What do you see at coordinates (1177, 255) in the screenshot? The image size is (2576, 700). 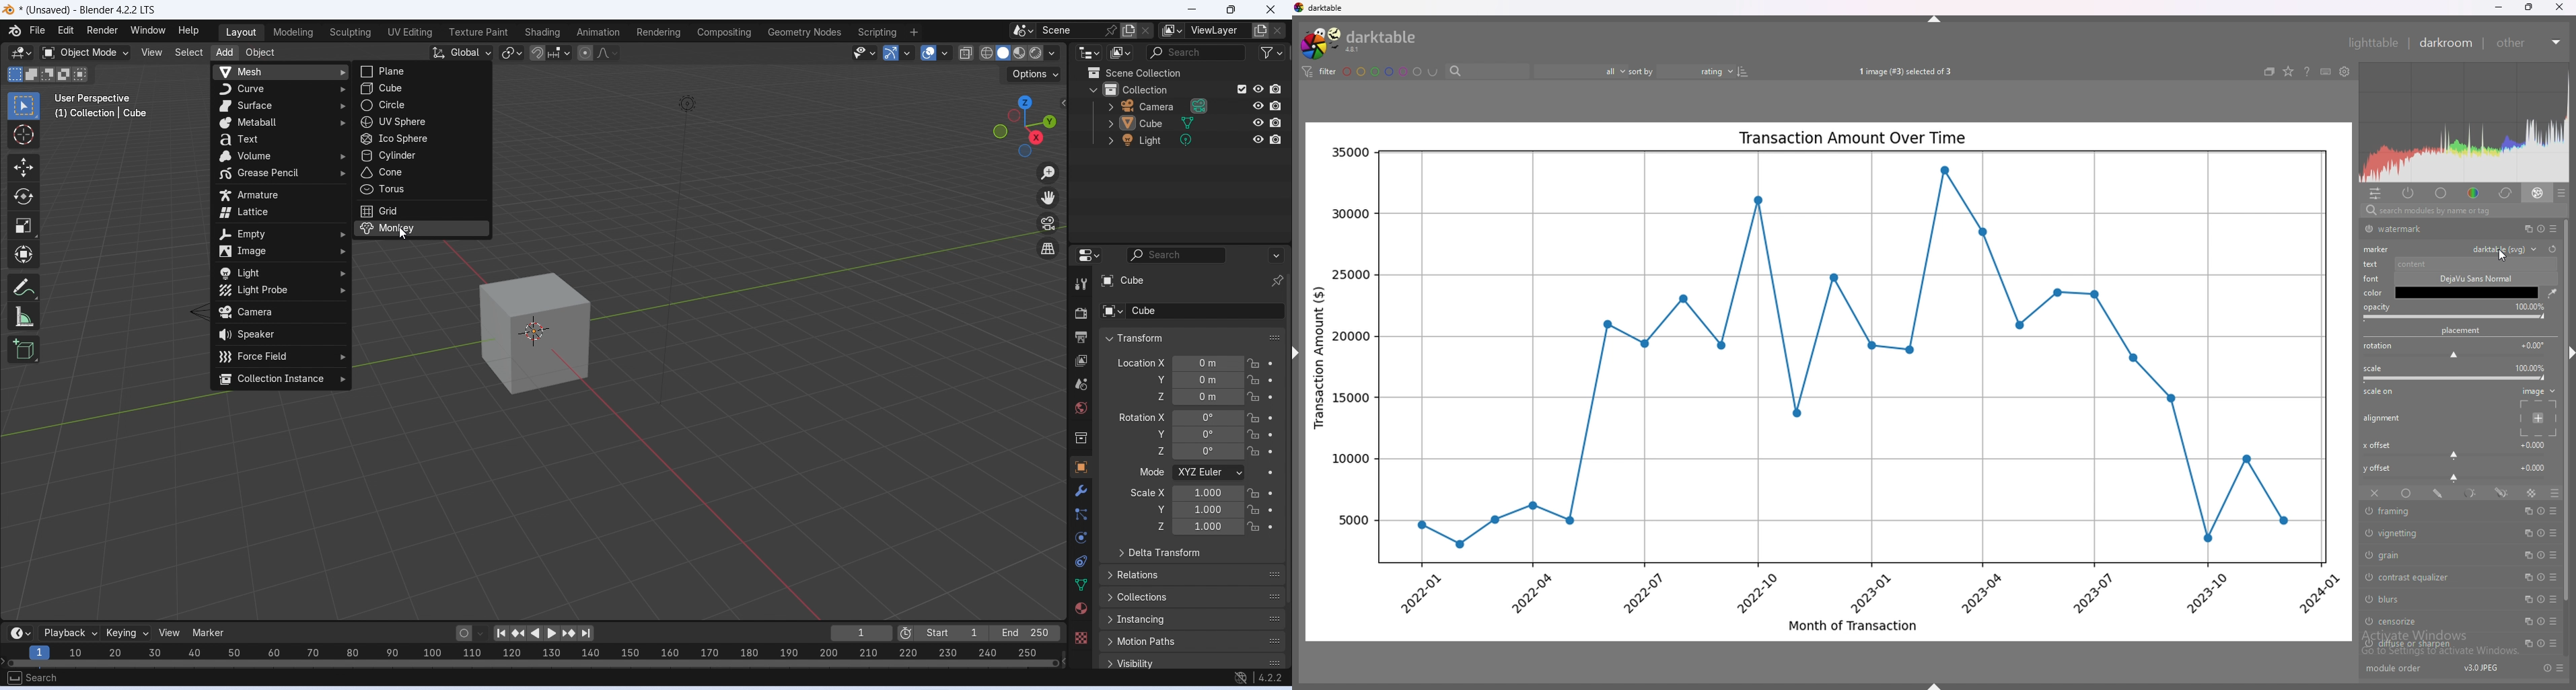 I see `display filter` at bounding box center [1177, 255].